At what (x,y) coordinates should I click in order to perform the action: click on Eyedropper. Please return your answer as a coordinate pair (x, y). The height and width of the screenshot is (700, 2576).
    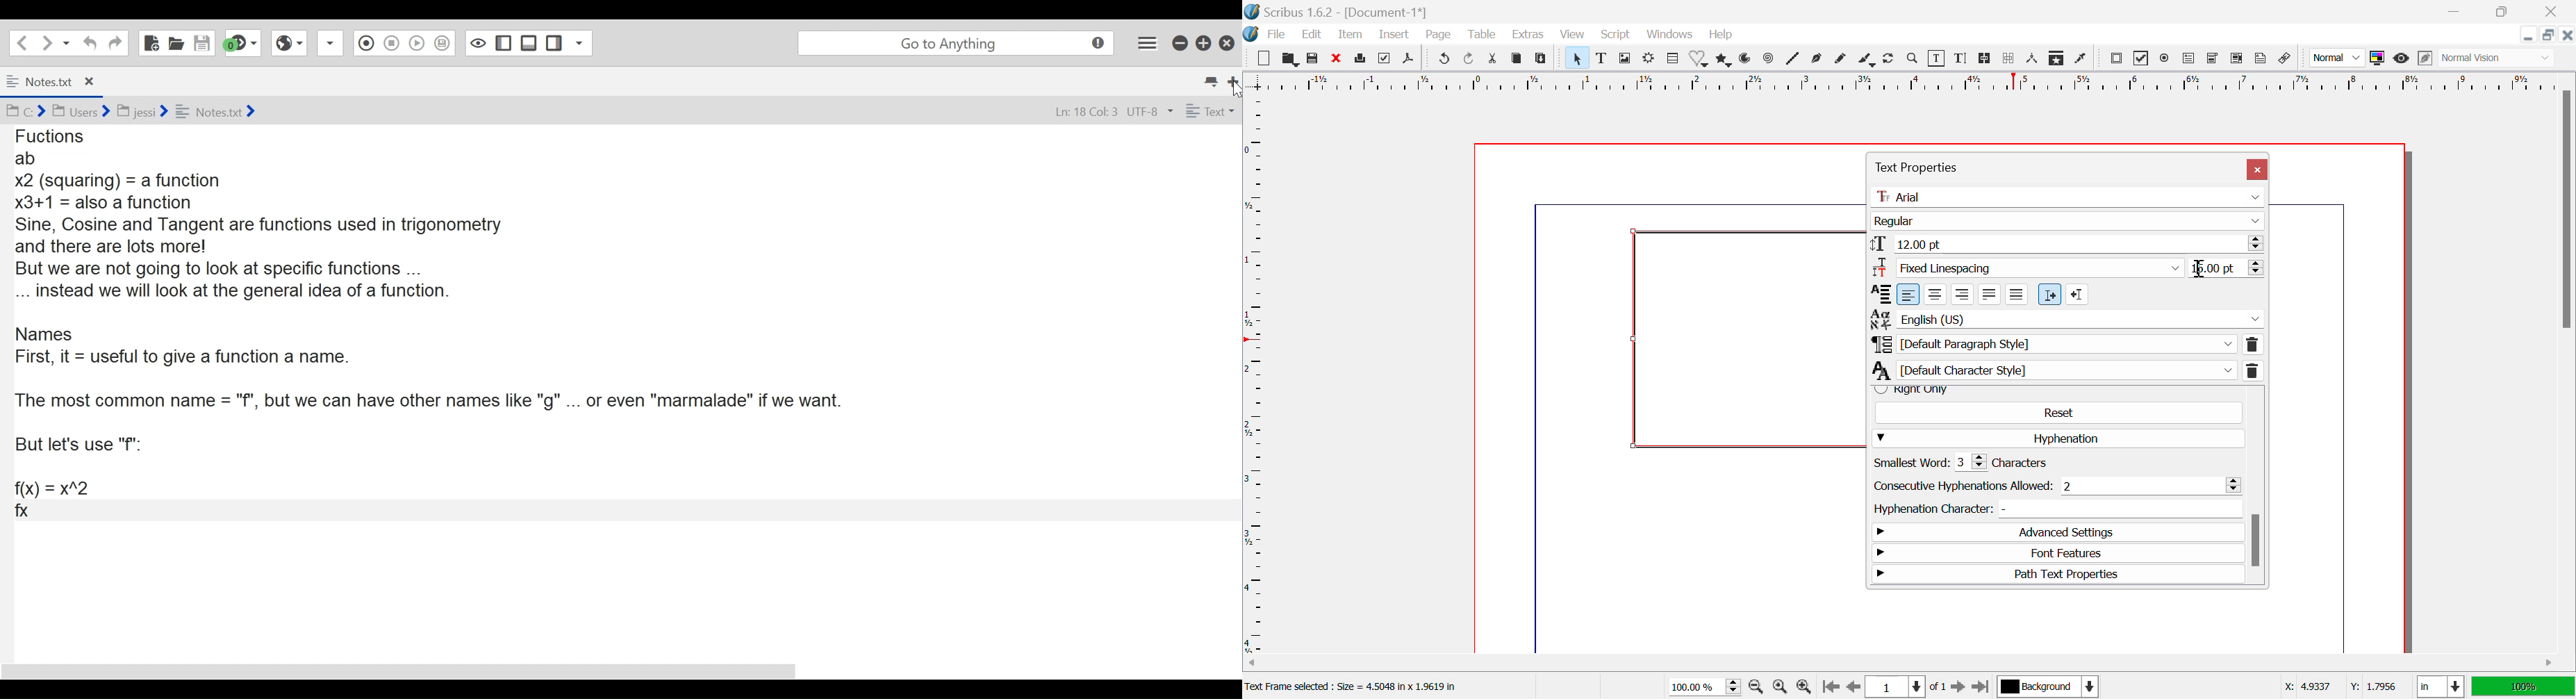
    Looking at the image, I should click on (2083, 58).